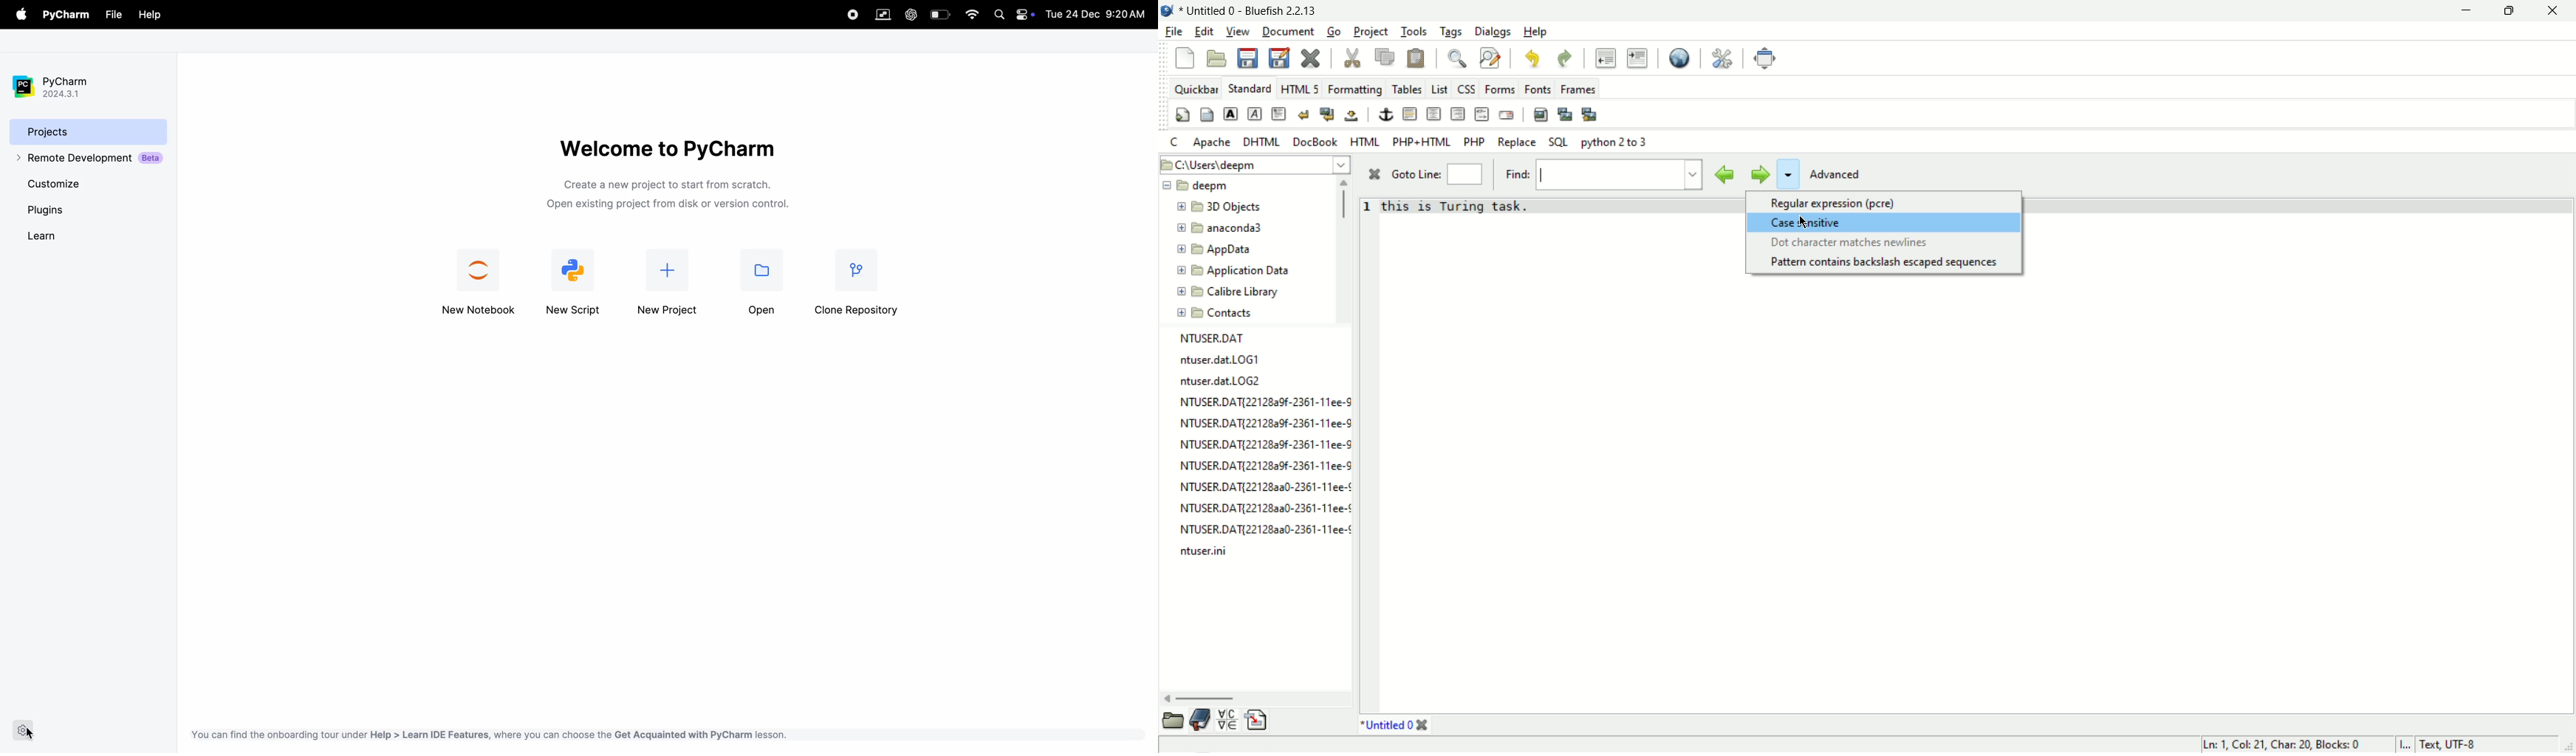  I want to click on apache, so click(1213, 142).